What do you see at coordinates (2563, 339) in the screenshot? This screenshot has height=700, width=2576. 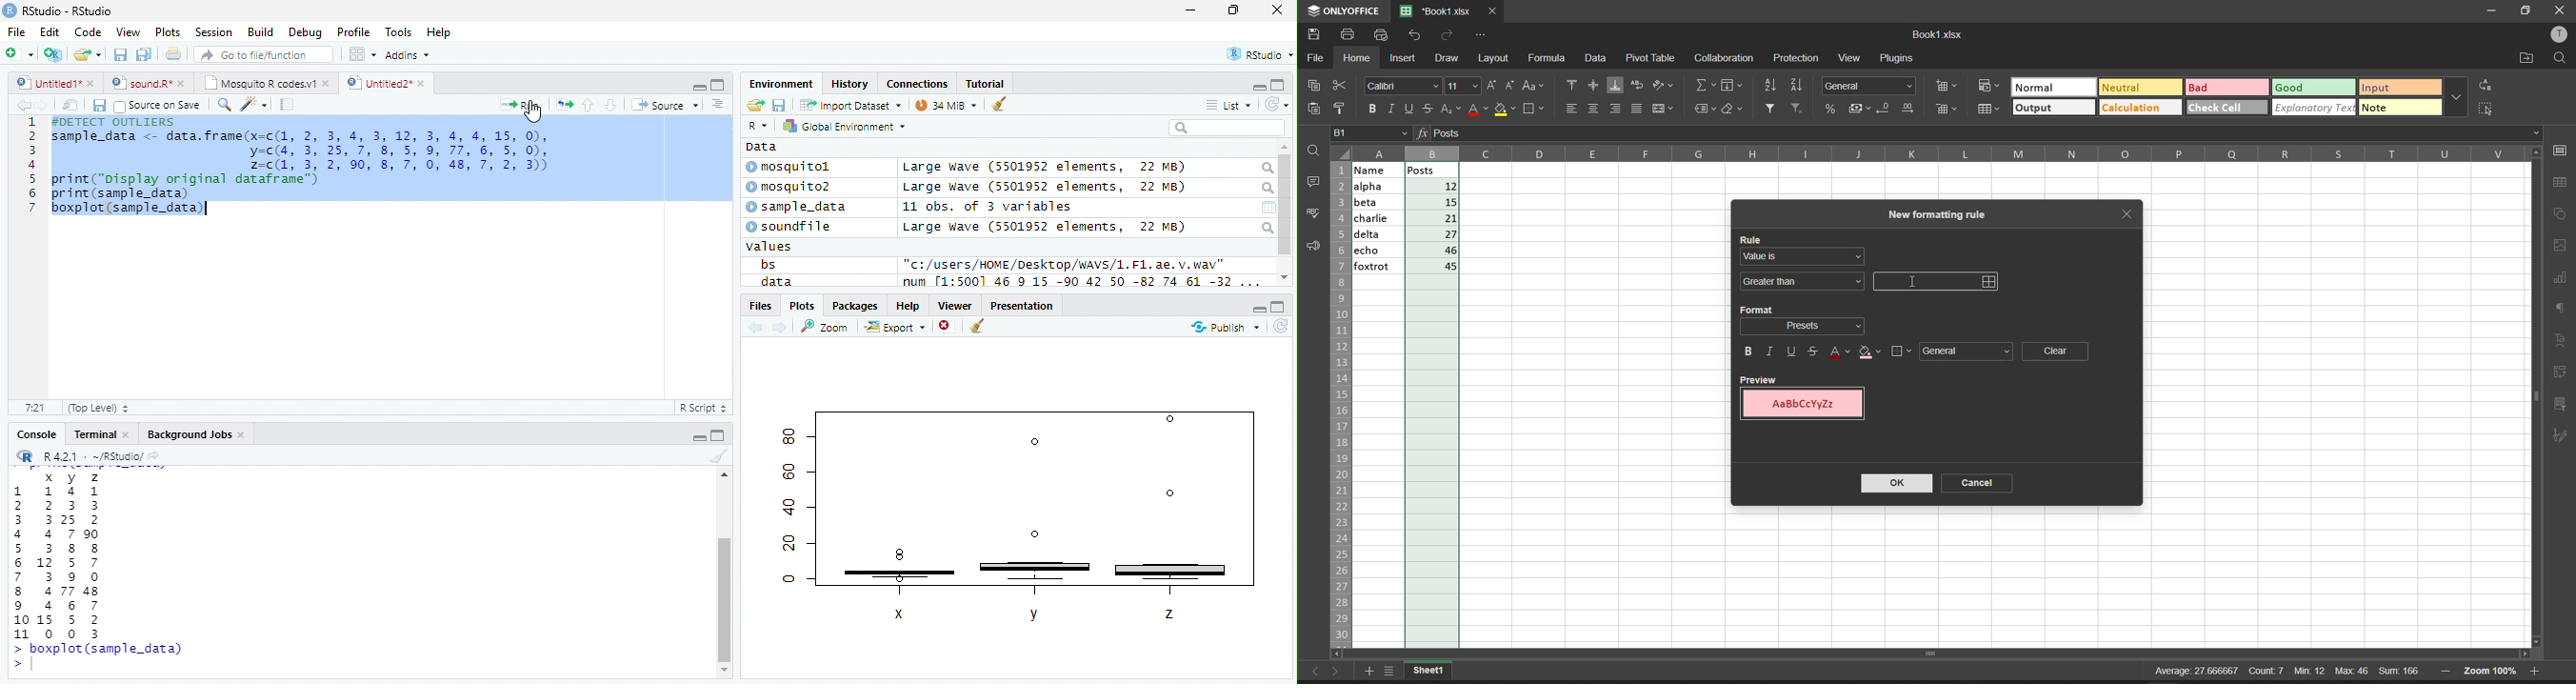 I see `text settings` at bounding box center [2563, 339].